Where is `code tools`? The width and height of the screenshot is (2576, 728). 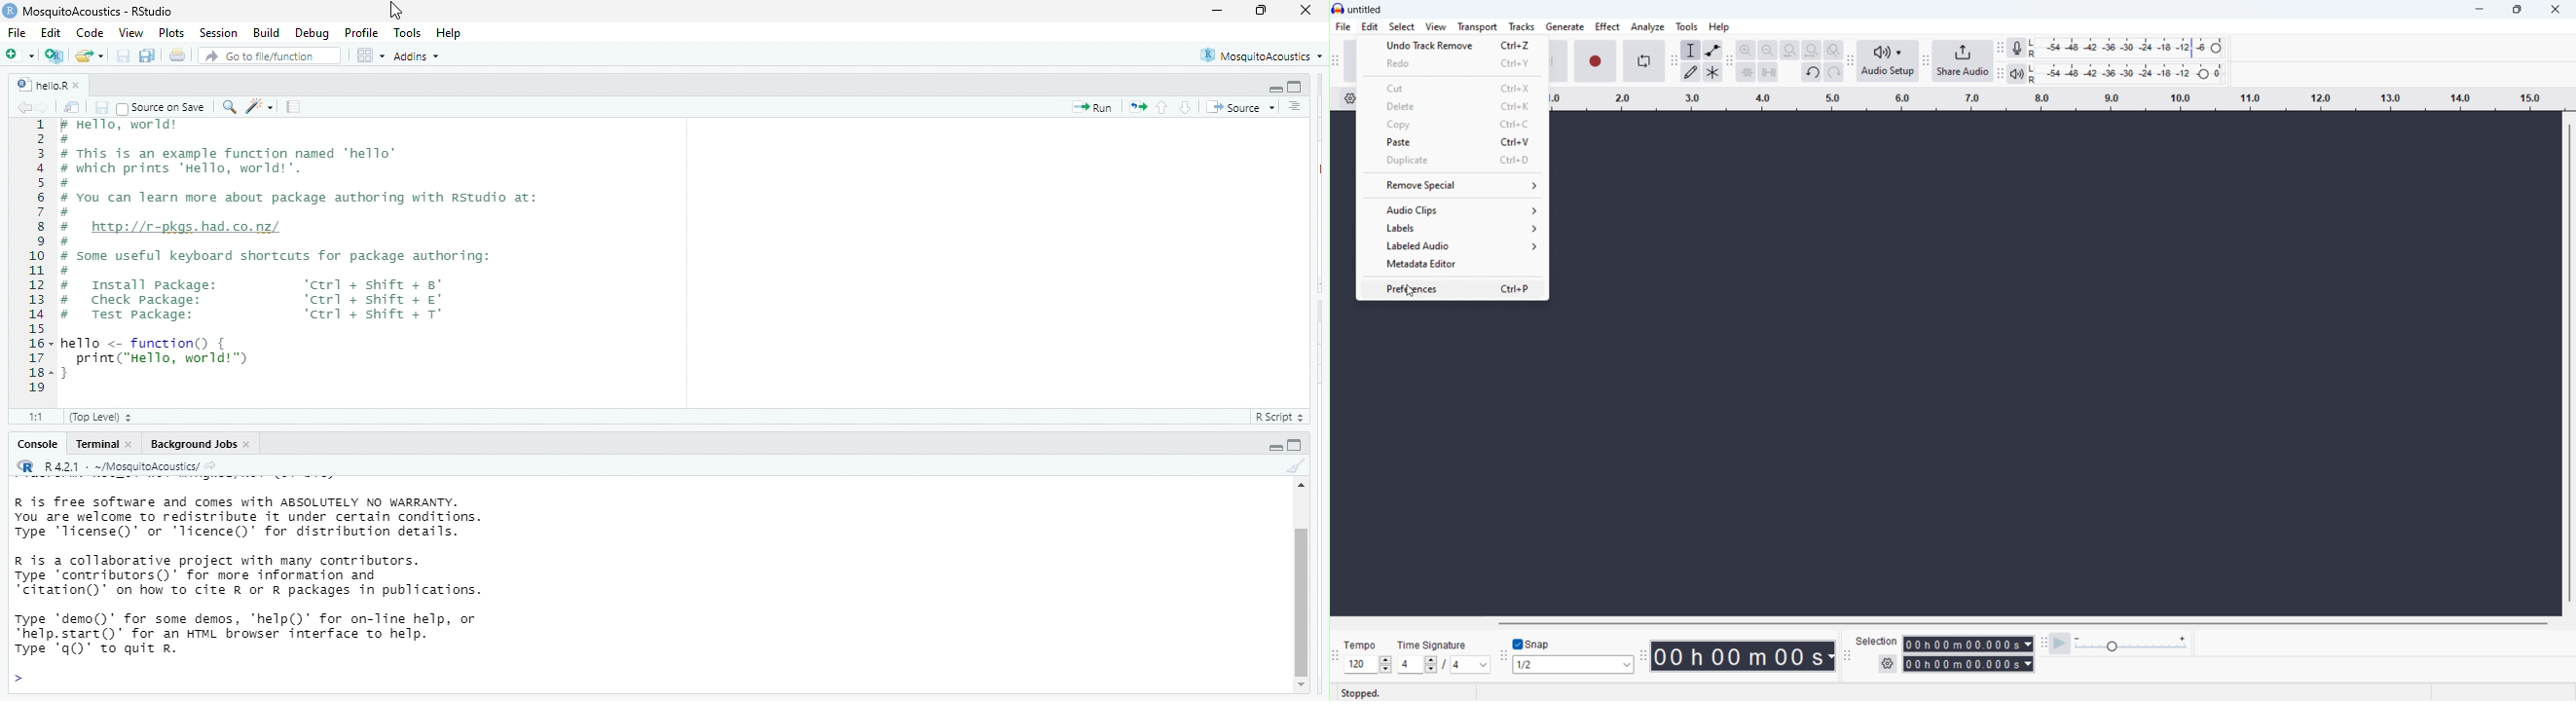 code tools is located at coordinates (262, 107).